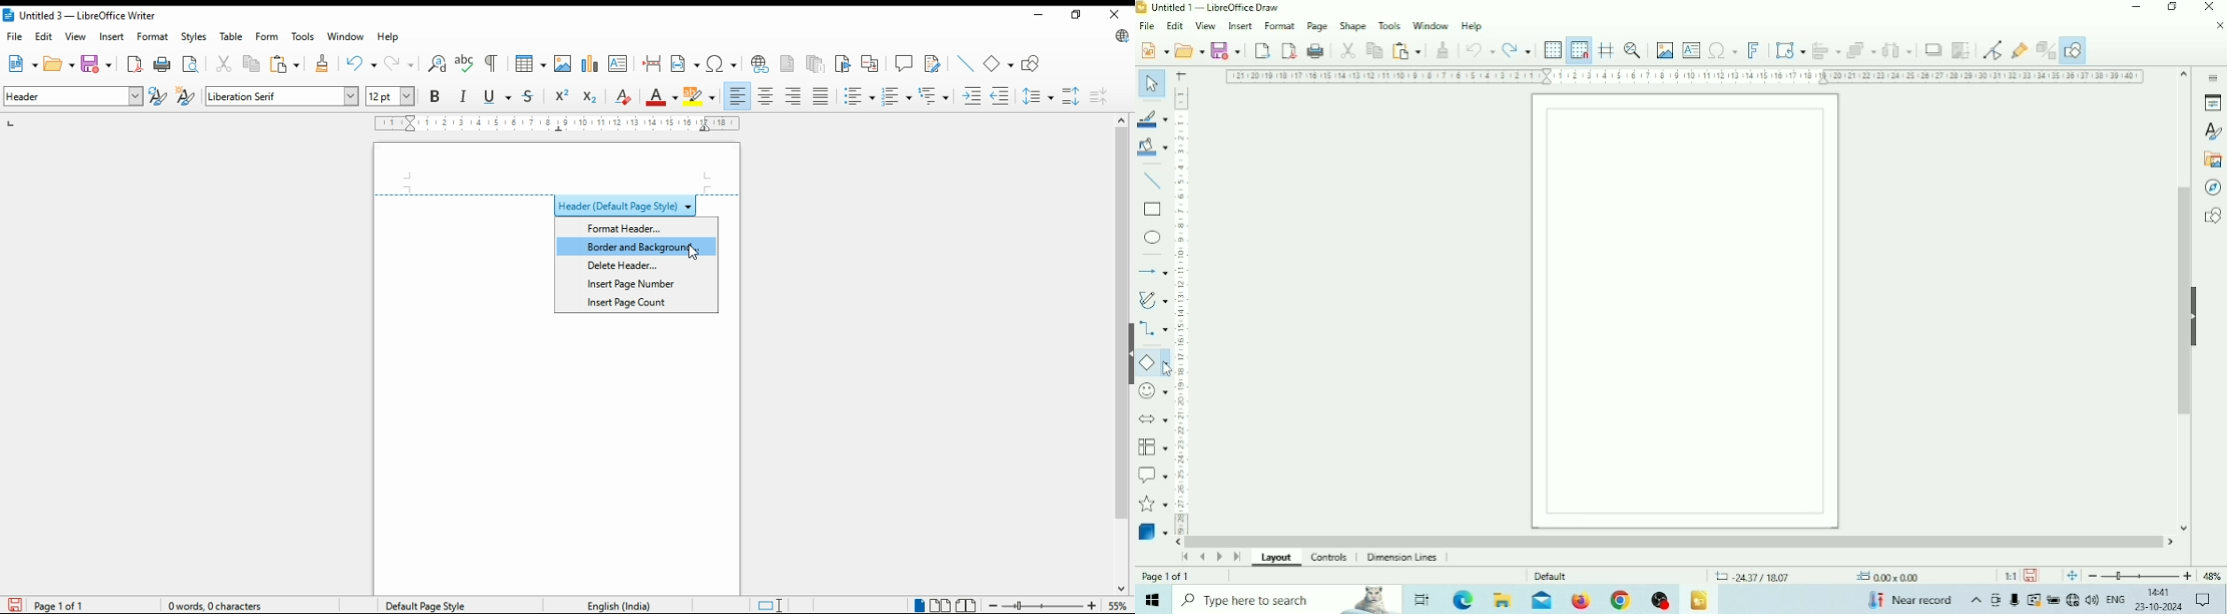 The width and height of the screenshot is (2240, 616). Describe the element at coordinates (435, 95) in the screenshot. I see `bold` at that location.